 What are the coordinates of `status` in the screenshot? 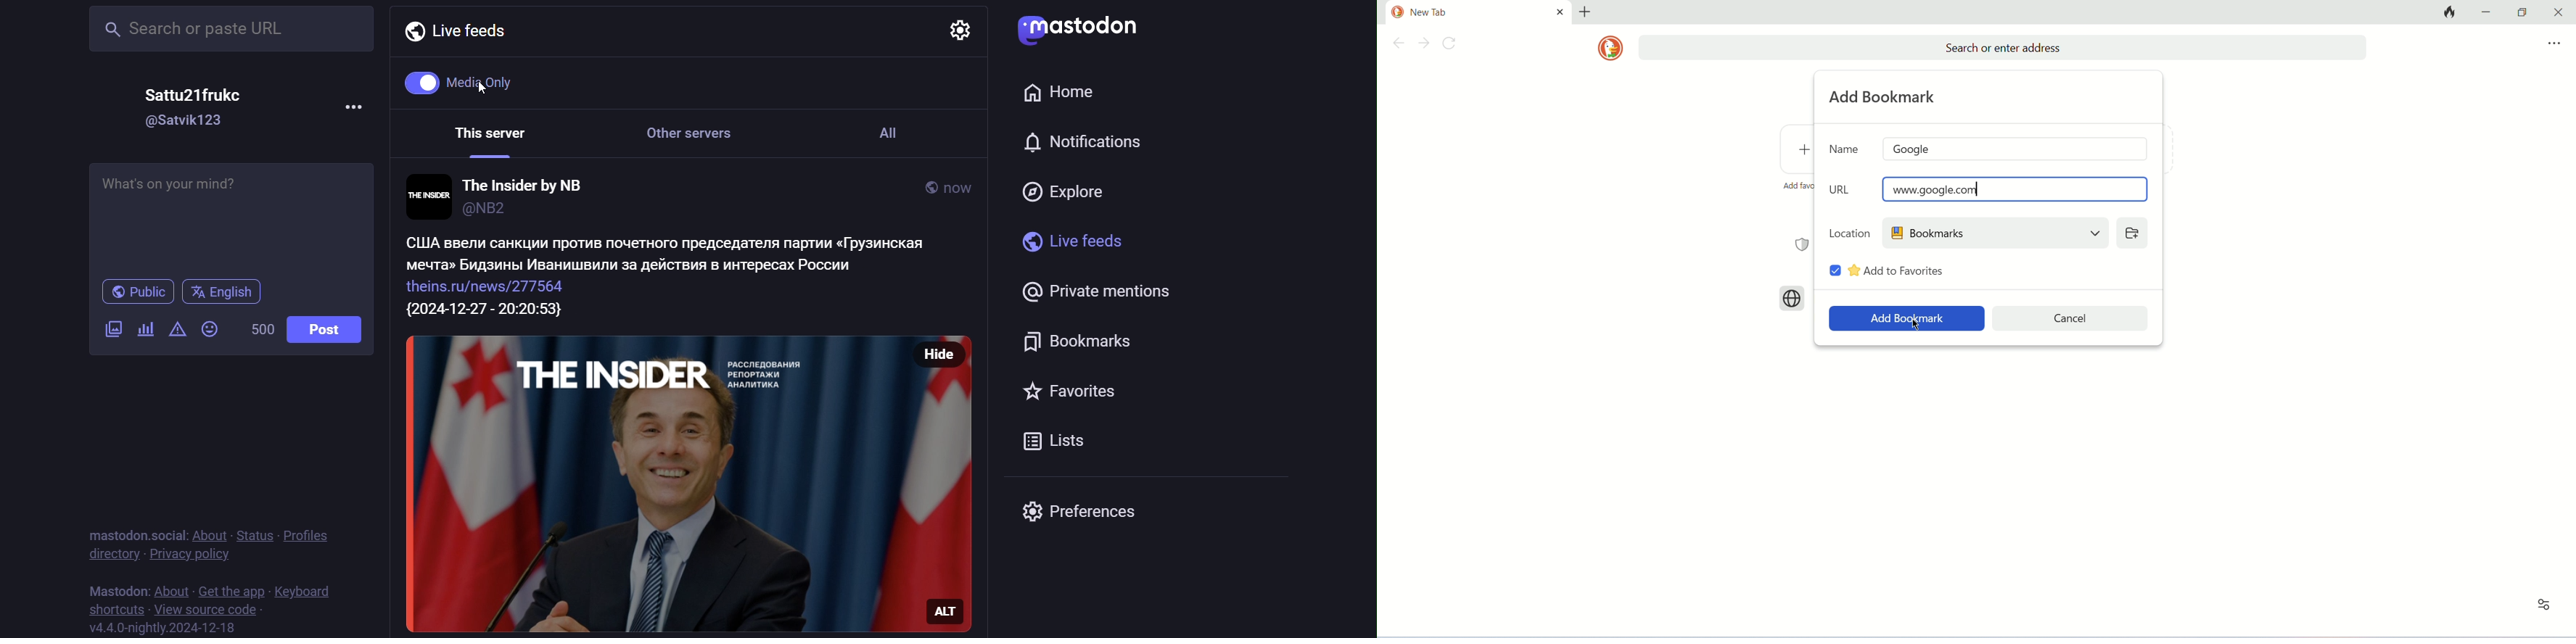 It's located at (255, 535).